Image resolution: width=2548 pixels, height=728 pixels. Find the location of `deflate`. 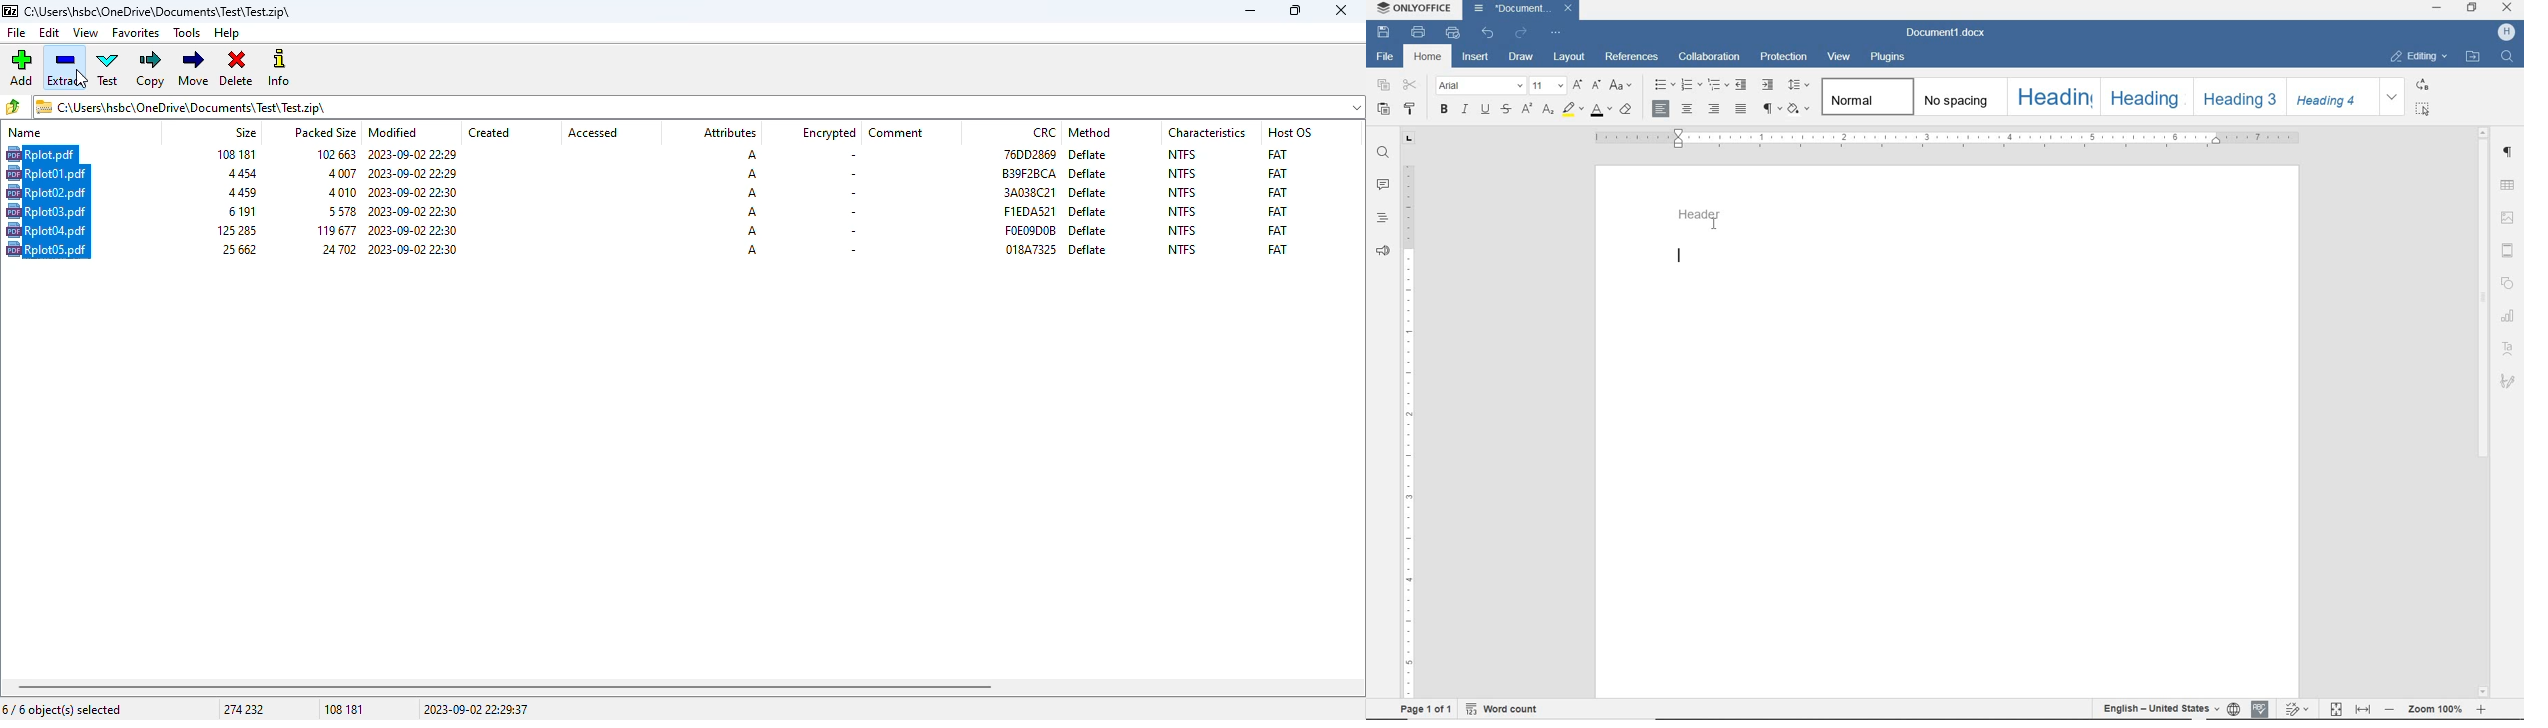

deflate is located at coordinates (1088, 192).